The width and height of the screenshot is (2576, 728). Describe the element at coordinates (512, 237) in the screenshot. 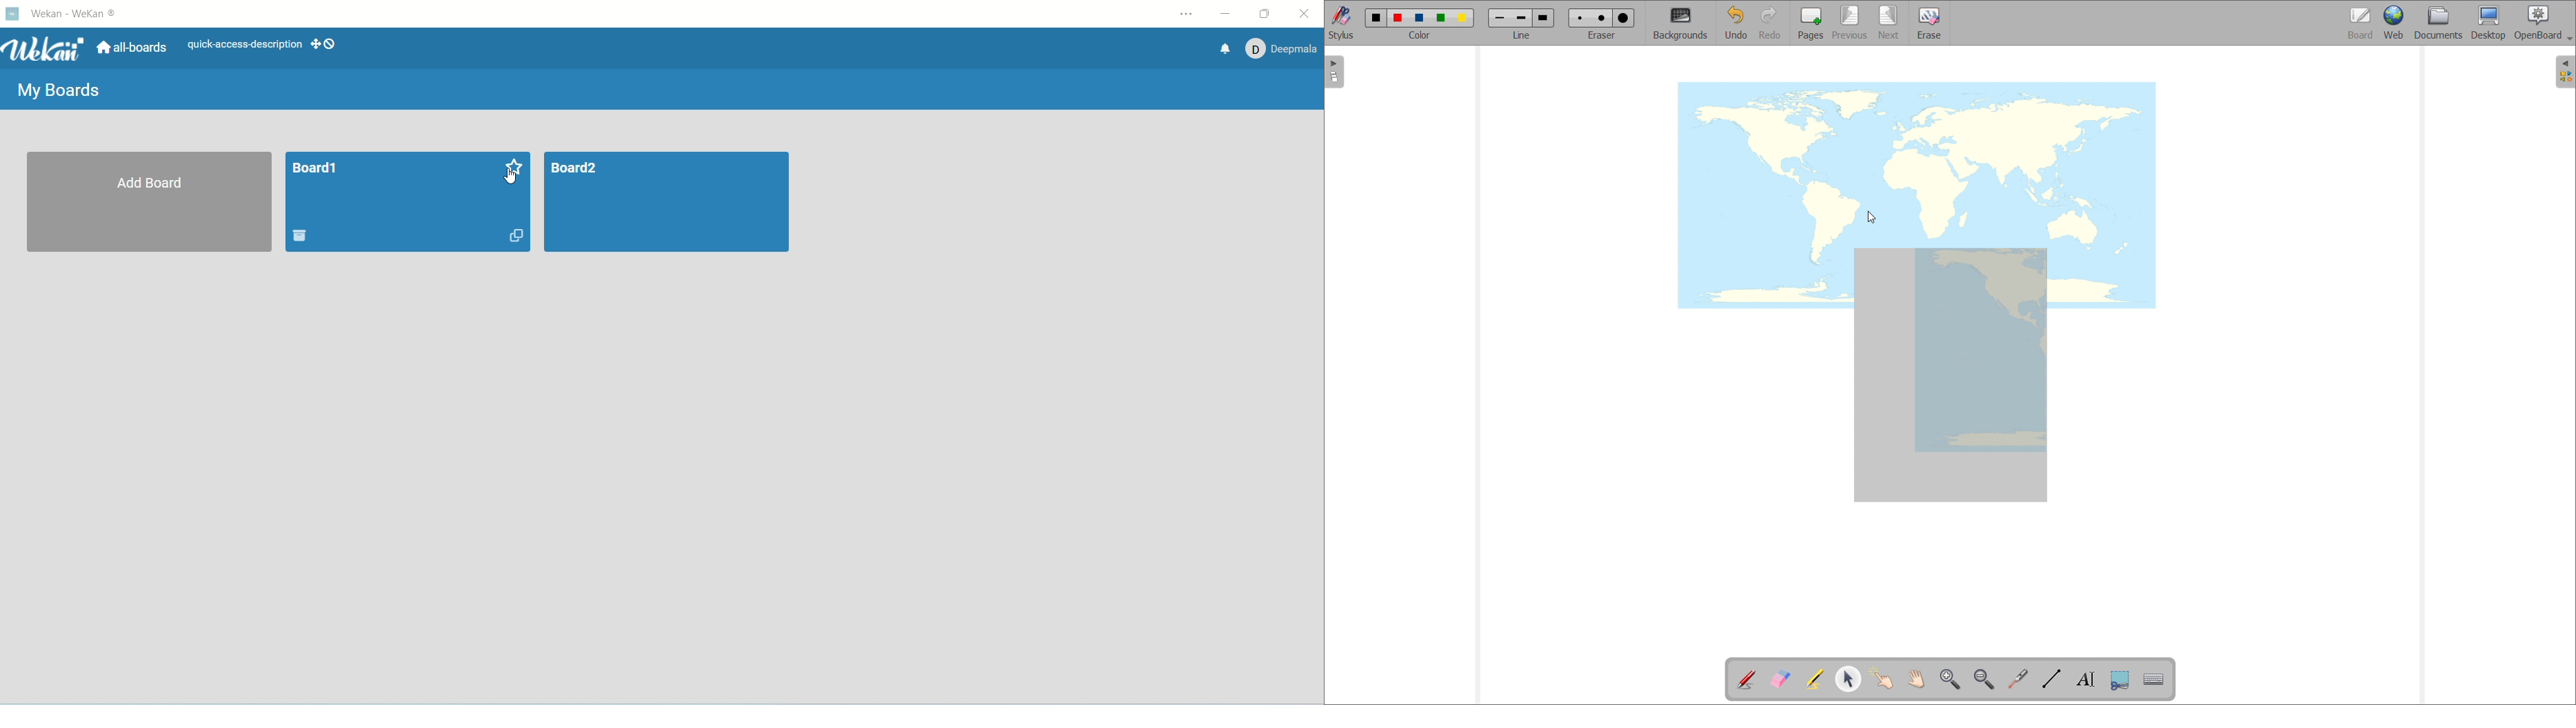

I see `duplicate the board` at that location.